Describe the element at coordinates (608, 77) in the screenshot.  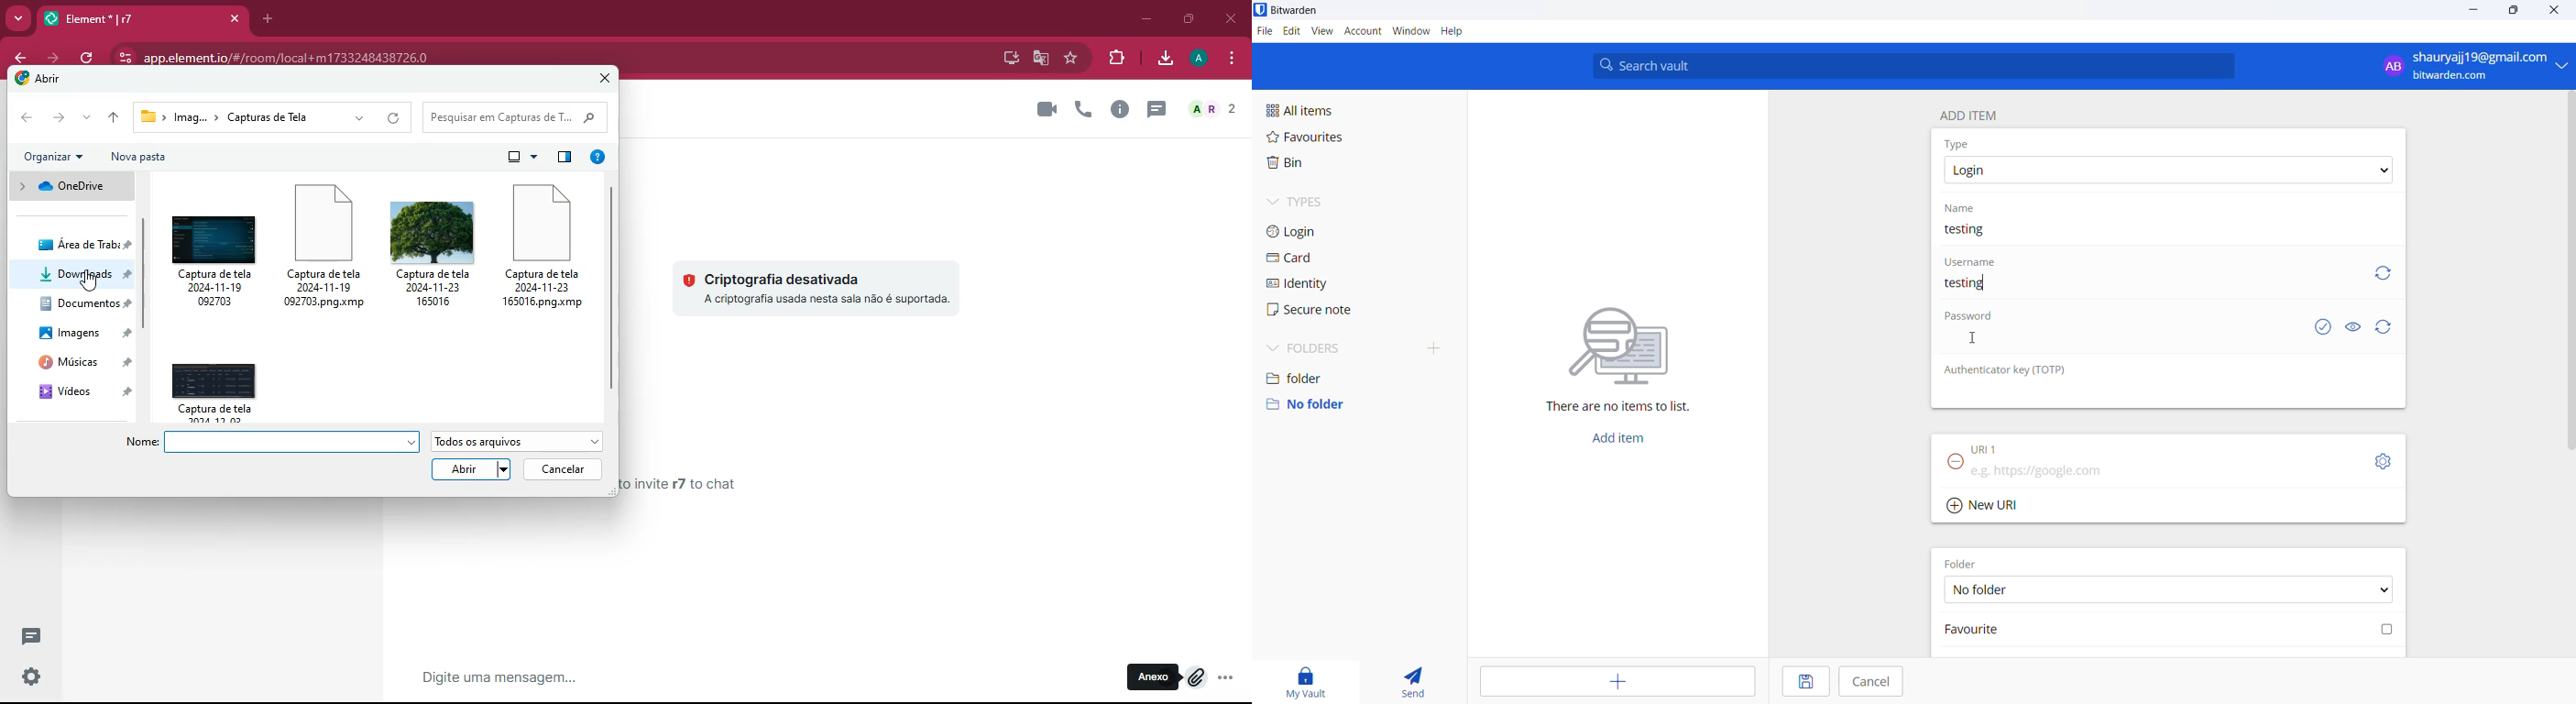
I see `close` at that location.